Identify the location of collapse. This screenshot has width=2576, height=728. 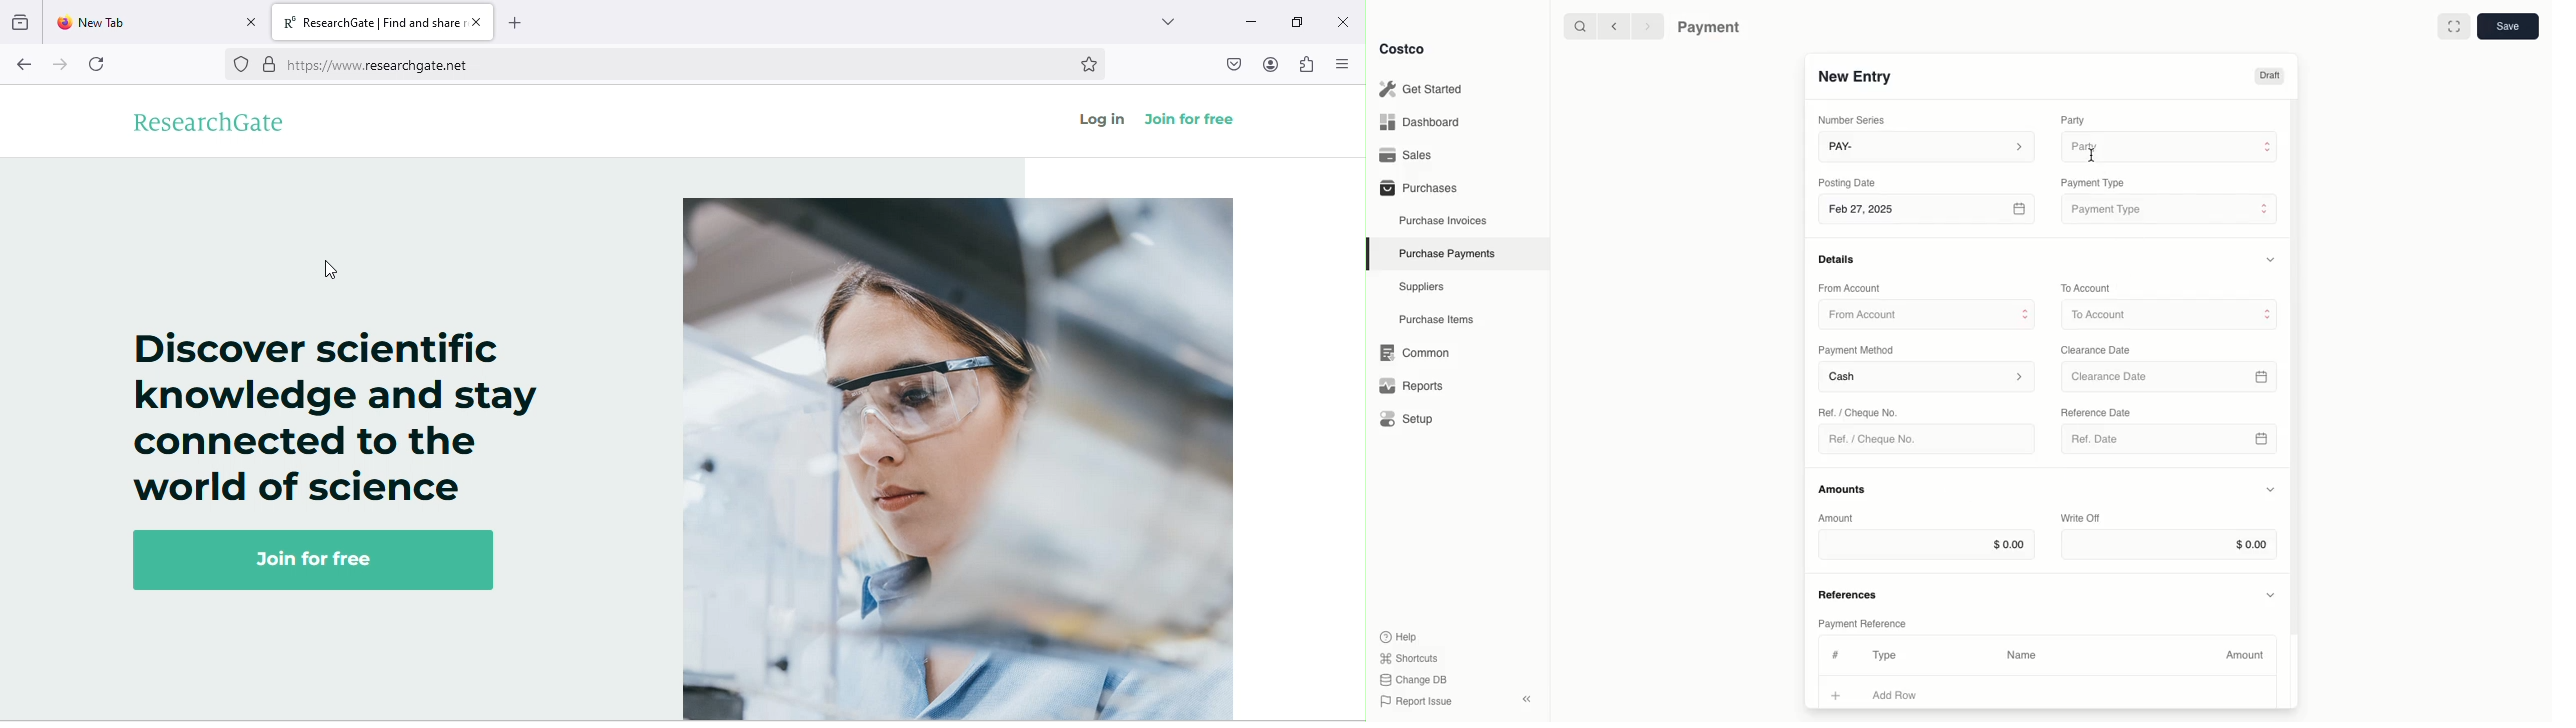
(1526, 699).